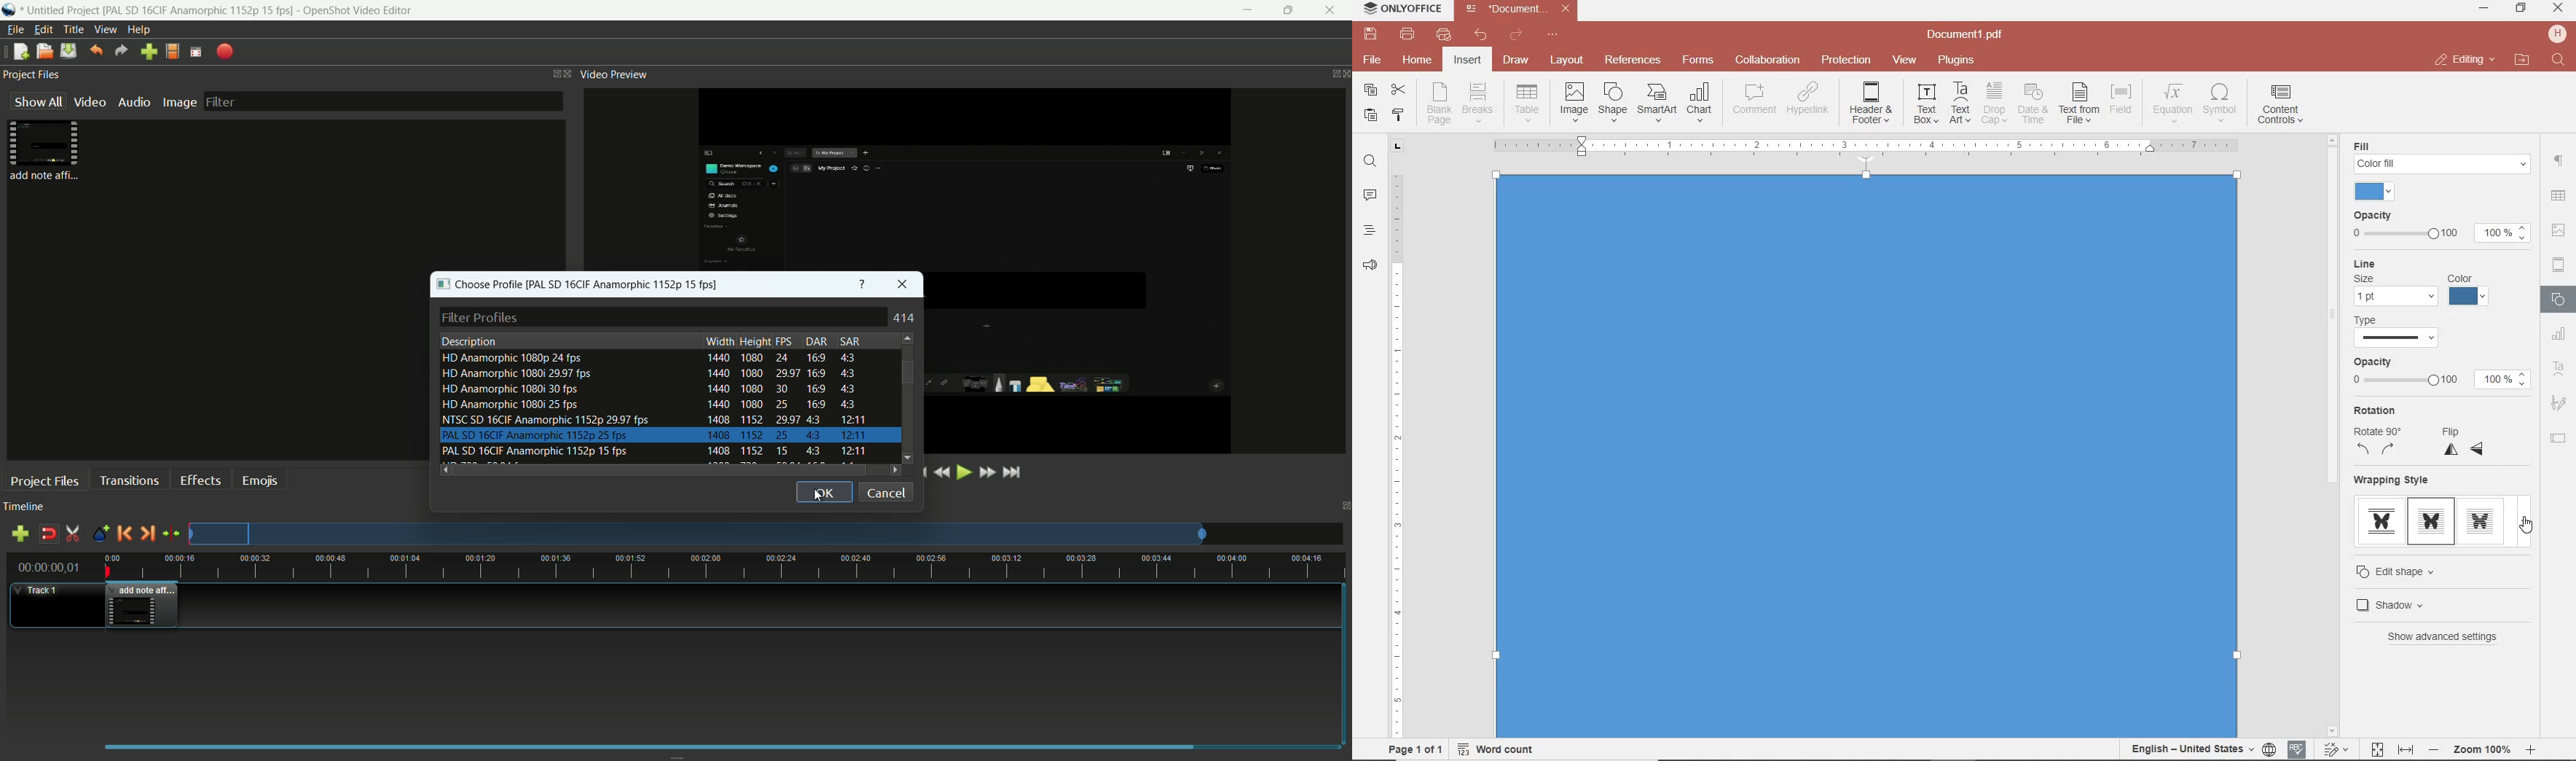  Describe the element at coordinates (986, 474) in the screenshot. I see `fast sorward` at that location.